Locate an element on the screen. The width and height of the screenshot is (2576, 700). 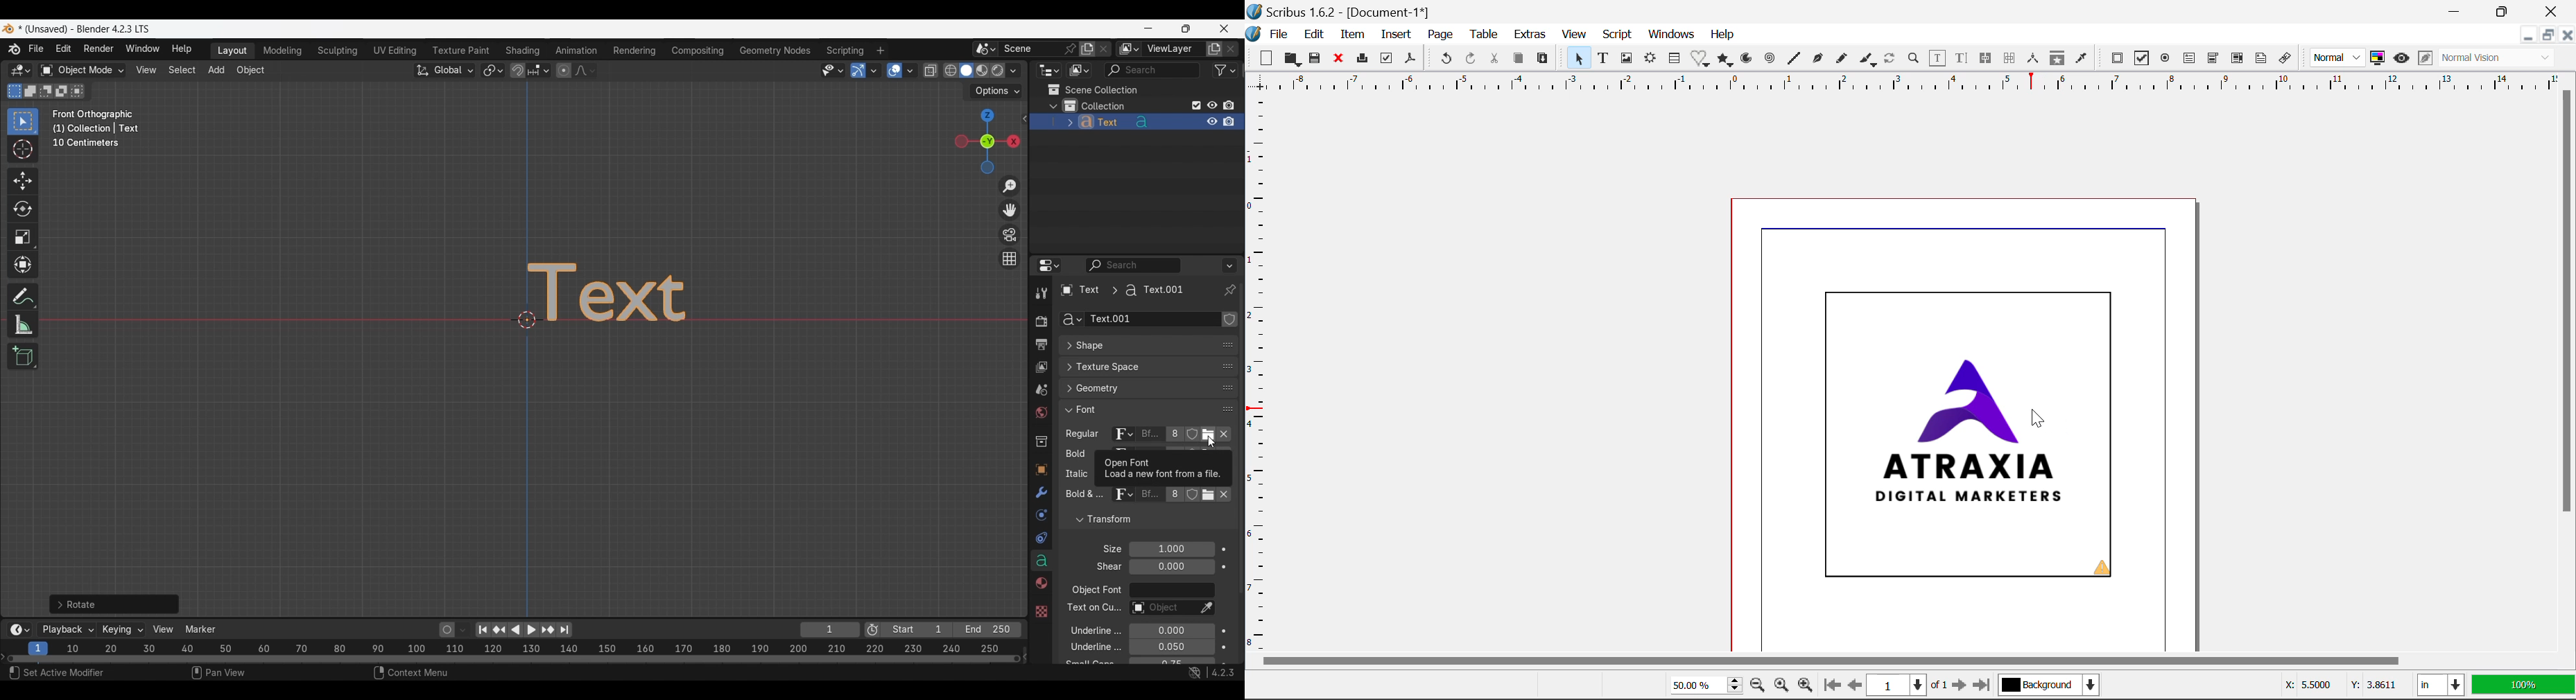
Cursor is located at coordinates (23, 150).